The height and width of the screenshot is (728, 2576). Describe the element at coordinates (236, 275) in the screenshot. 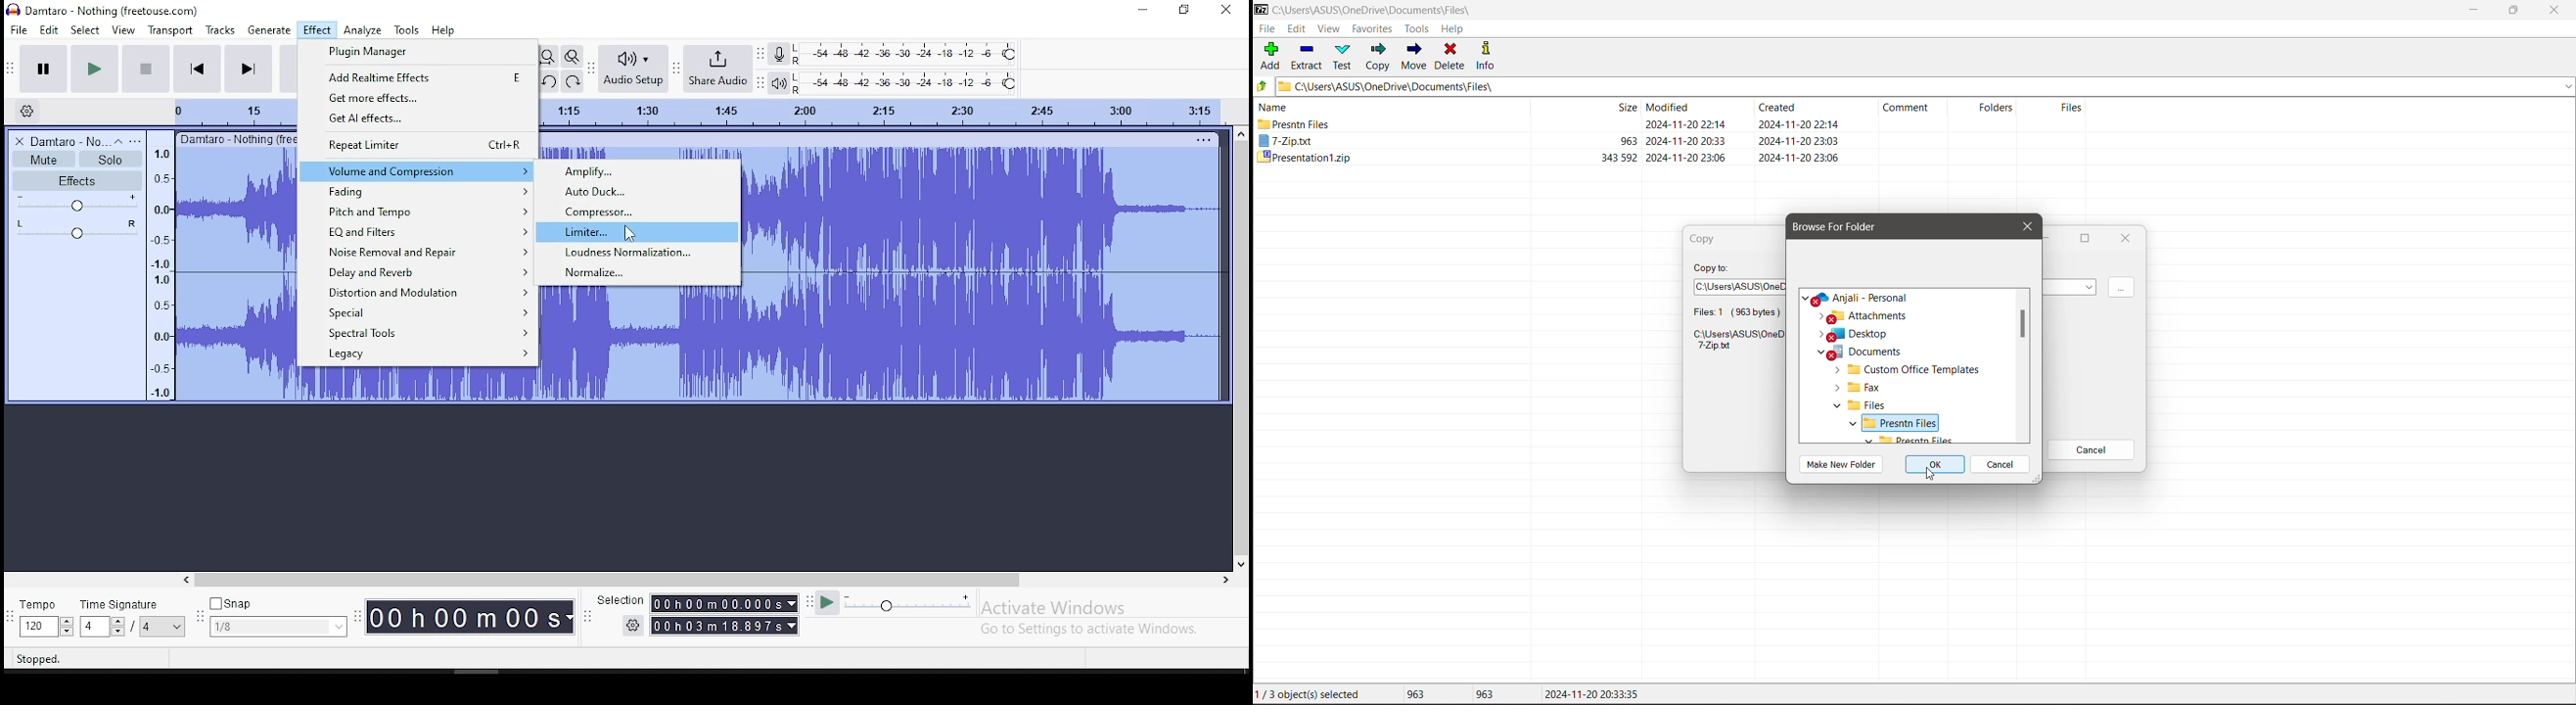

I see `audio clip` at that location.